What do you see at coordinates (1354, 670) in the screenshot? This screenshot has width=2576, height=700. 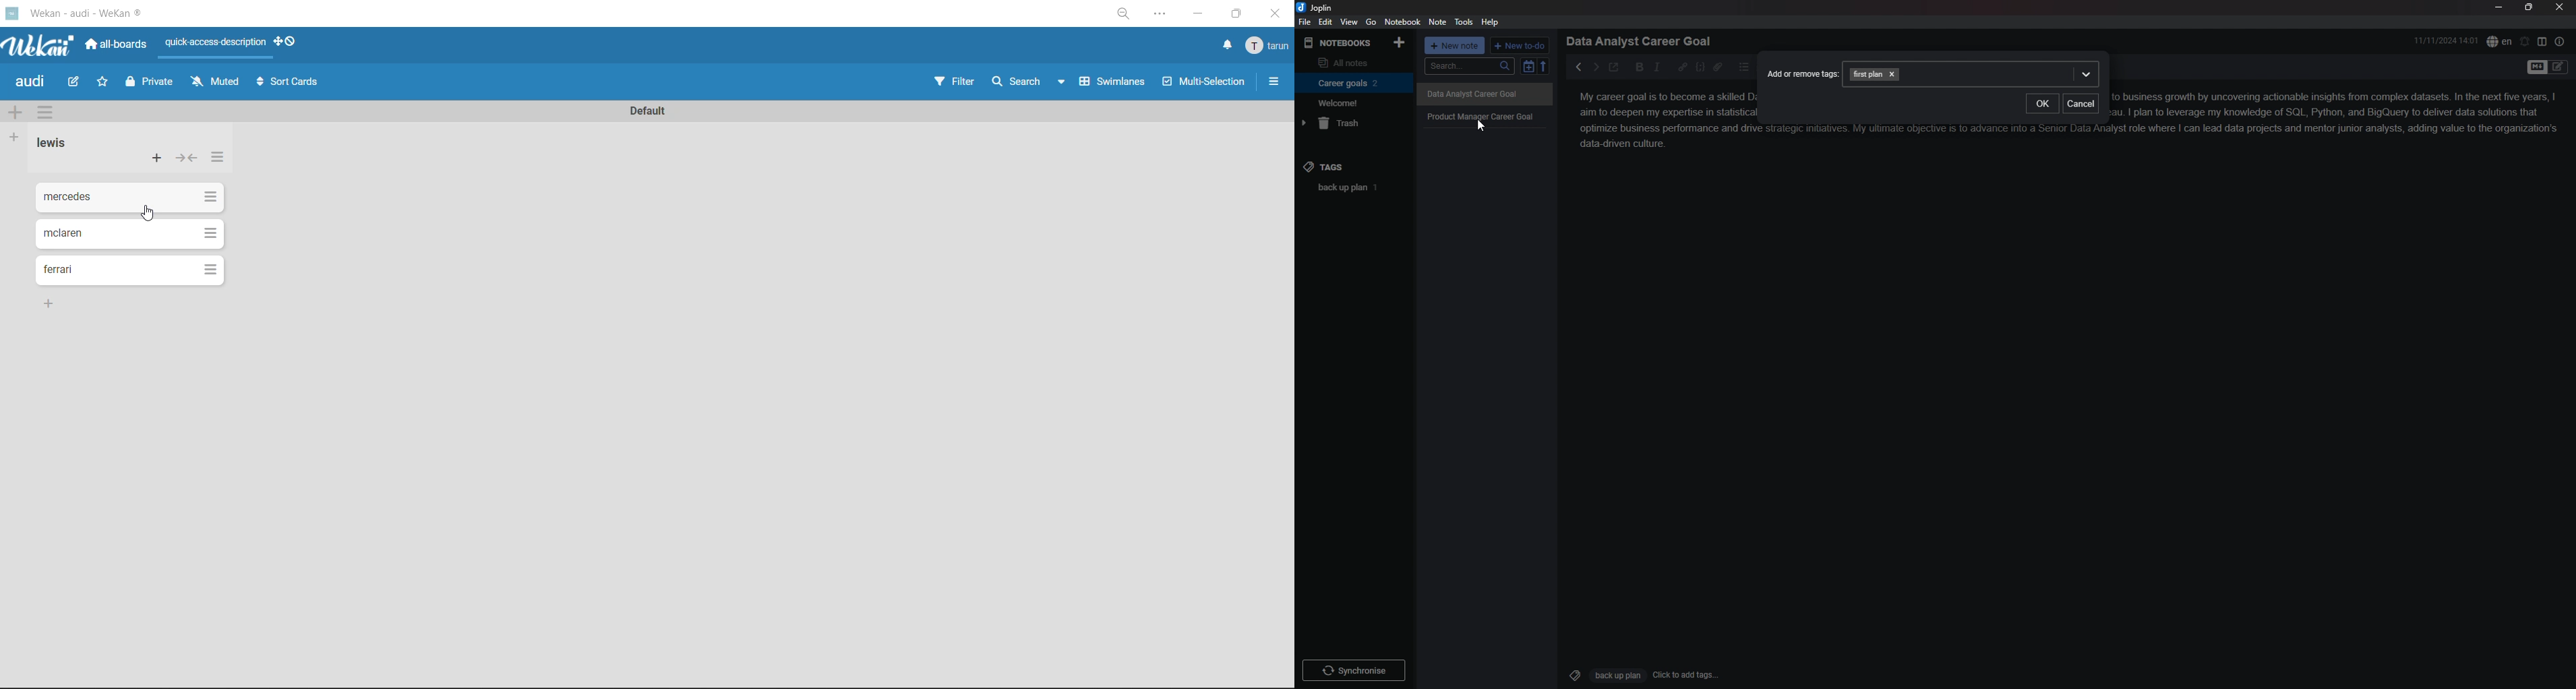 I see `Synchronize` at bounding box center [1354, 670].